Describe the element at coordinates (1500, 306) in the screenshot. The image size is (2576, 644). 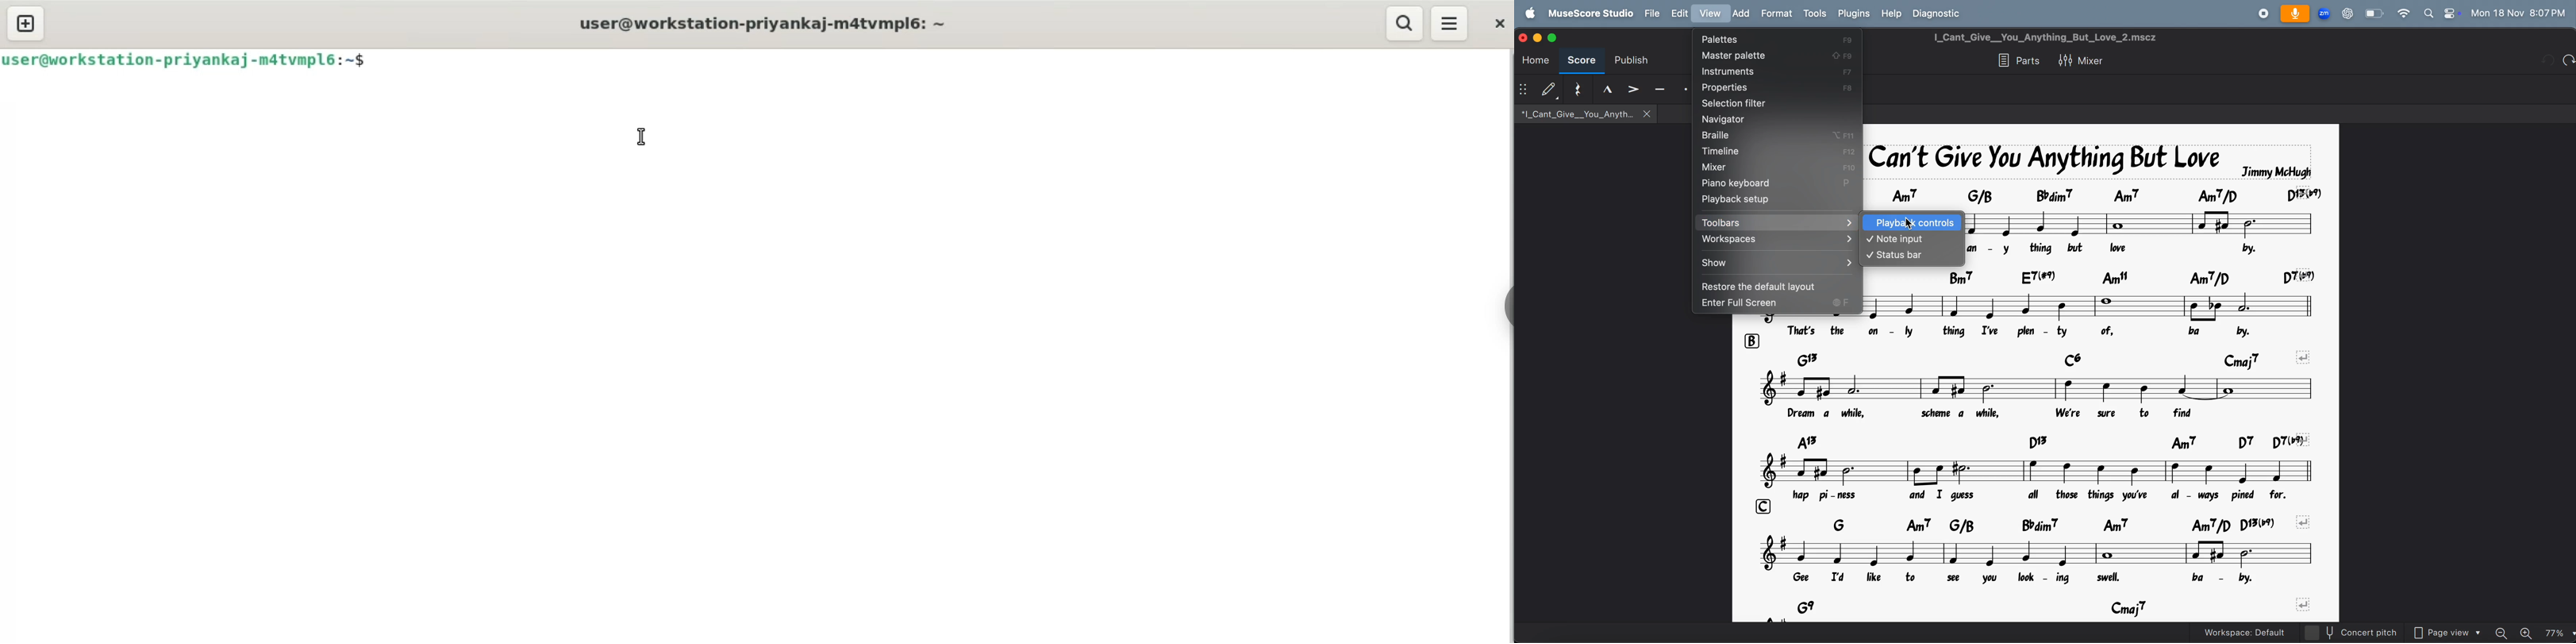
I see `sidebar` at that location.